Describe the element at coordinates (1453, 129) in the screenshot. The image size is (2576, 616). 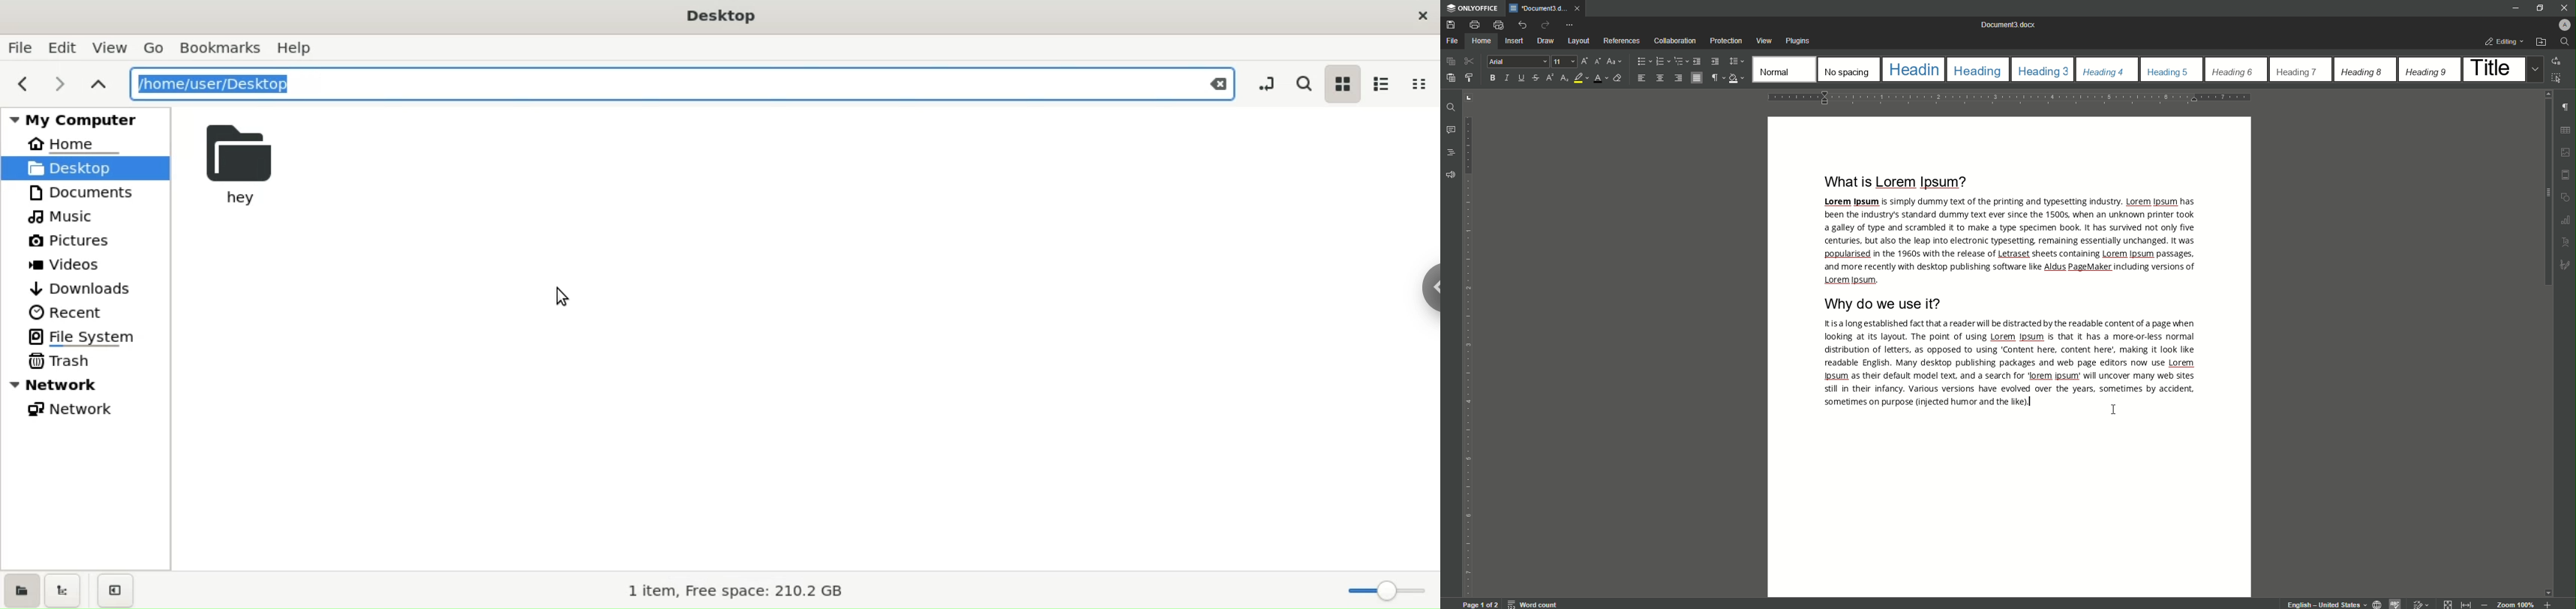
I see `Comments` at that location.